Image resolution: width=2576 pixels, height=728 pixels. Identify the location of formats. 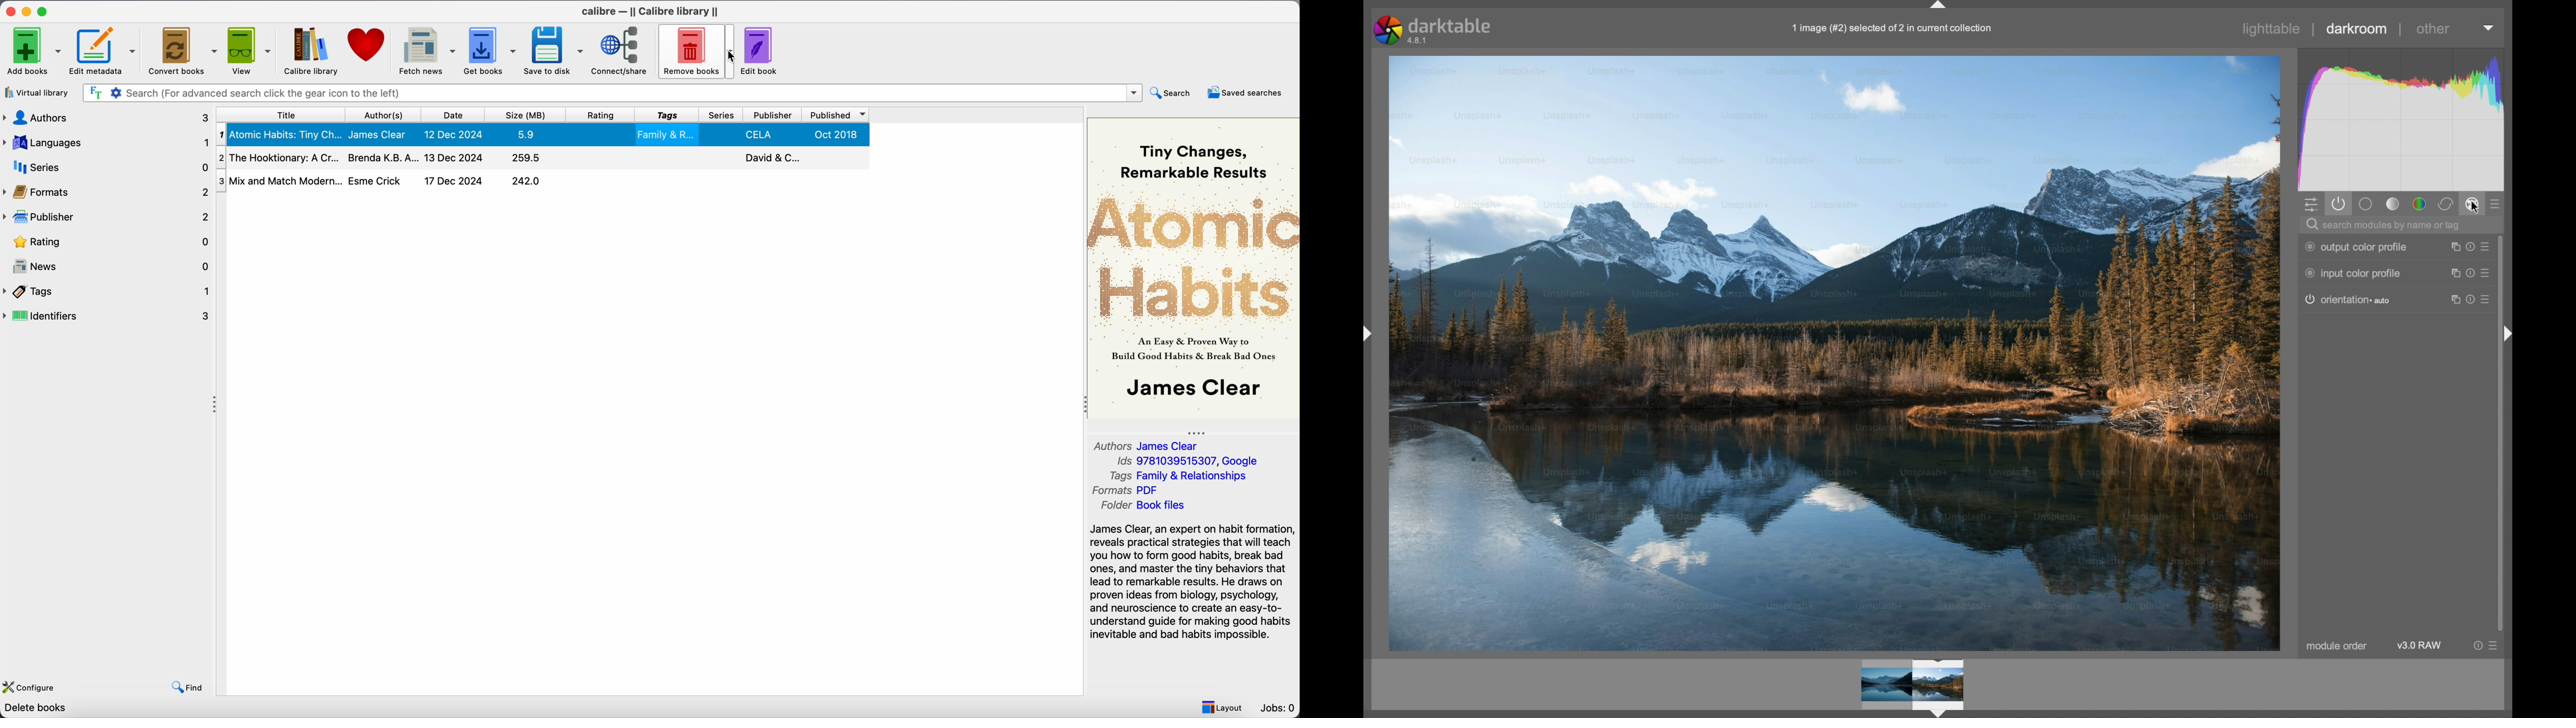
(106, 191).